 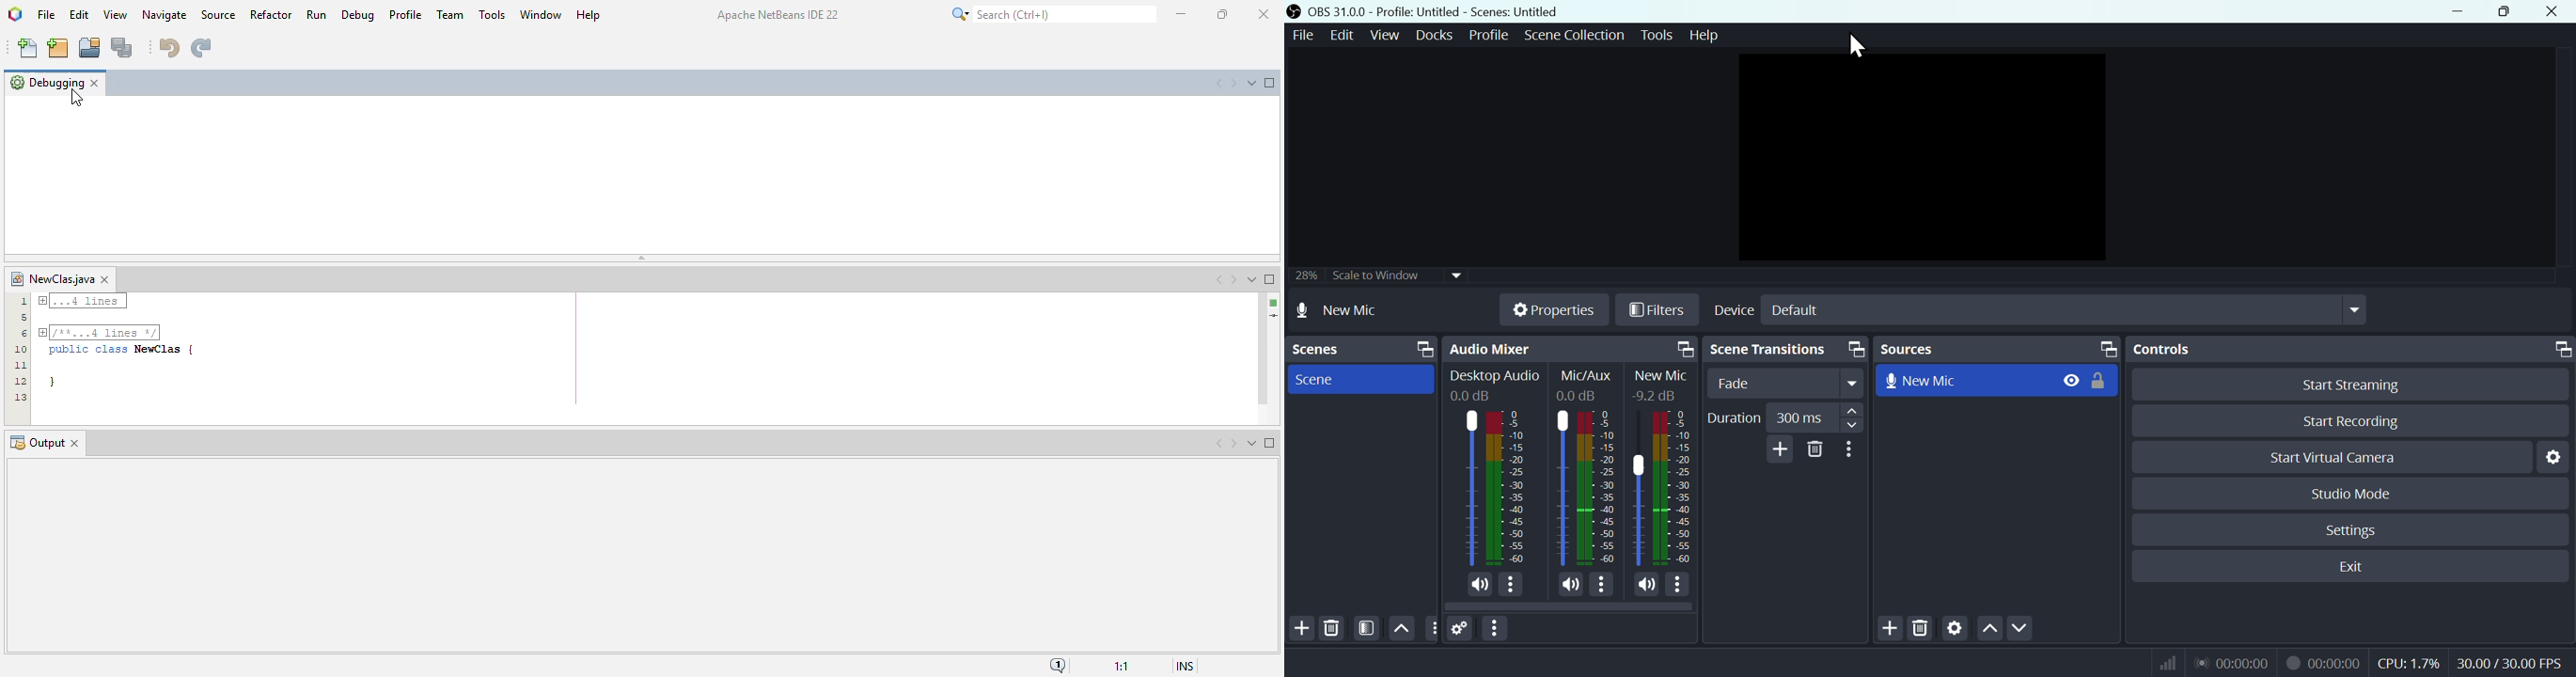 What do you see at coordinates (1602, 587) in the screenshot?
I see `More options` at bounding box center [1602, 587].